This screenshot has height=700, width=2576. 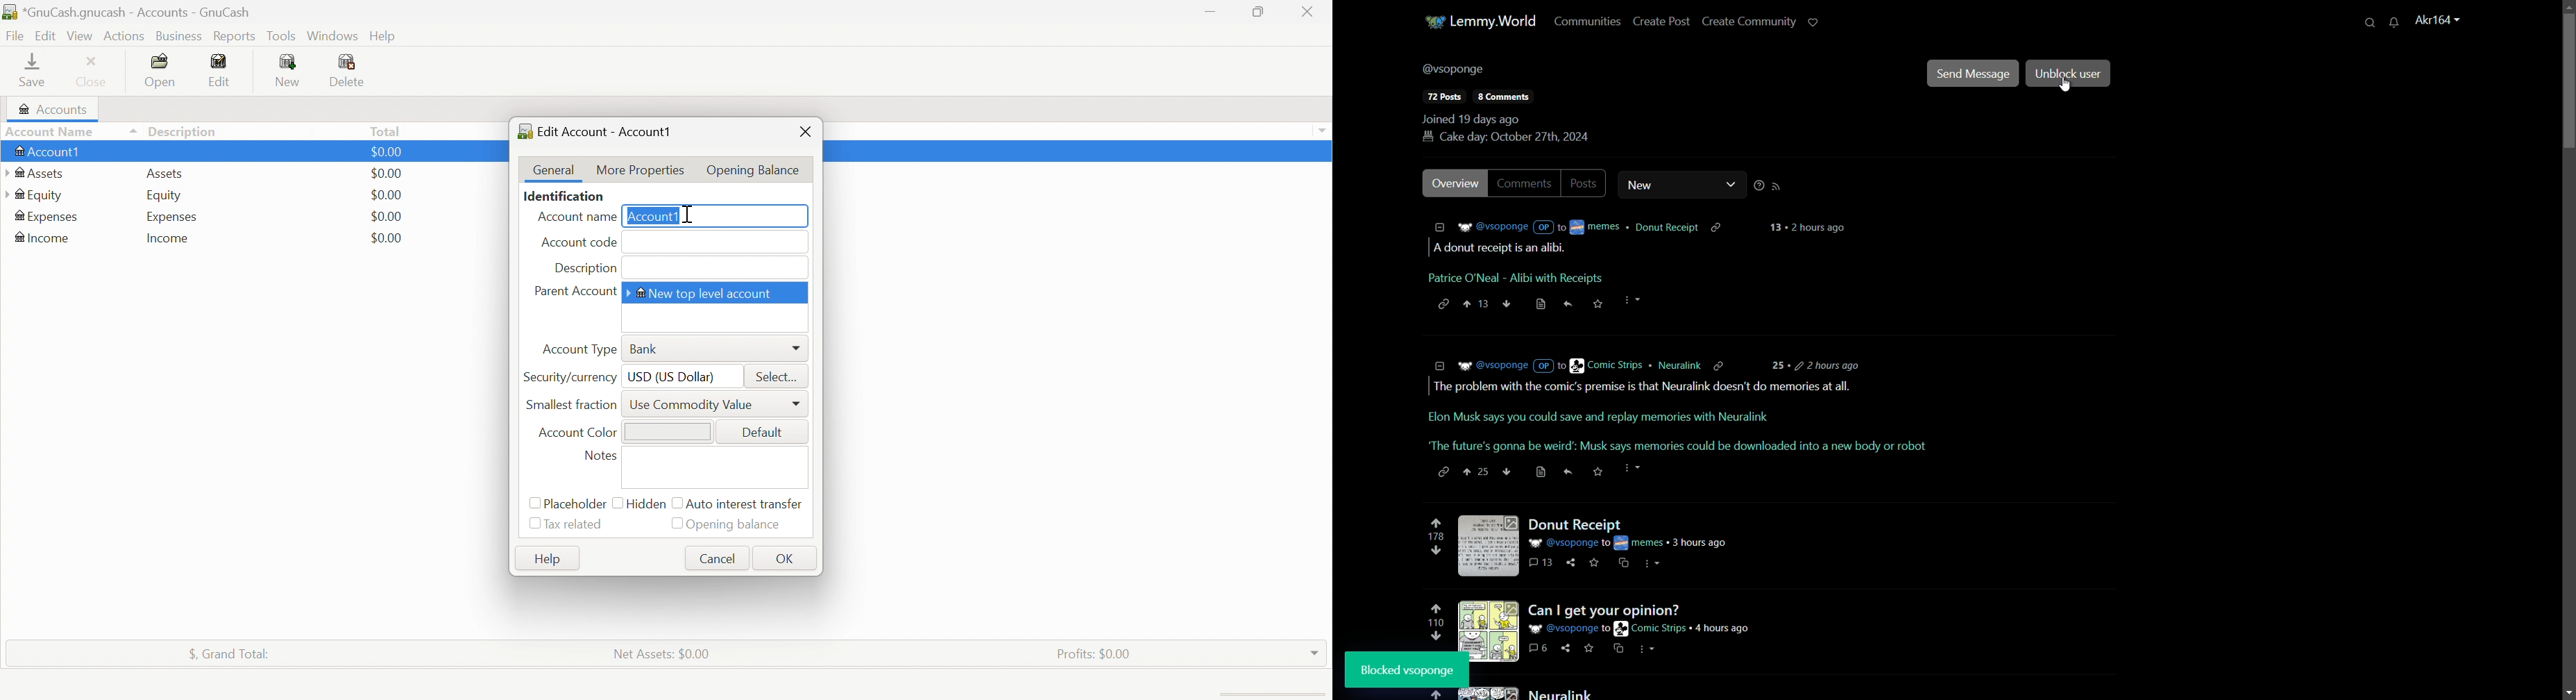 What do you see at coordinates (2569, 80) in the screenshot?
I see `scroll bar` at bounding box center [2569, 80].